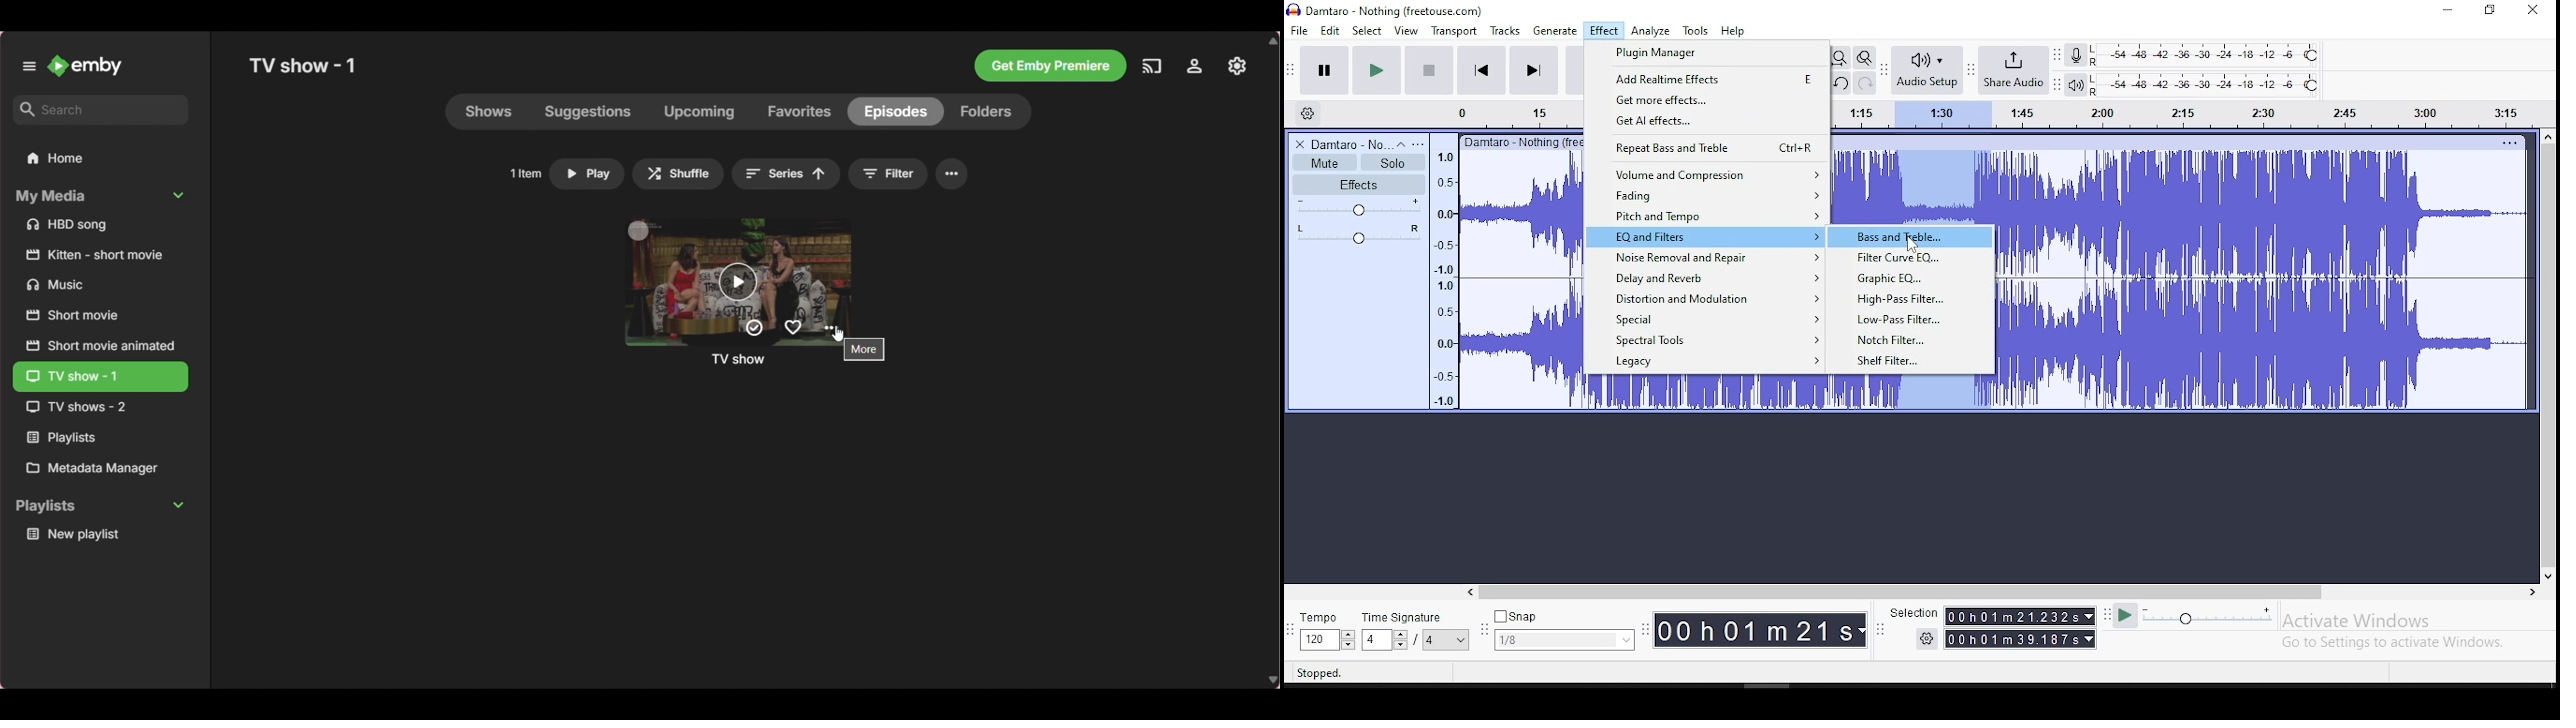 The width and height of the screenshot is (2576, 728). Describe the element at coordinates (1624, 640) in the screenshot. I see `drop down` at that location.